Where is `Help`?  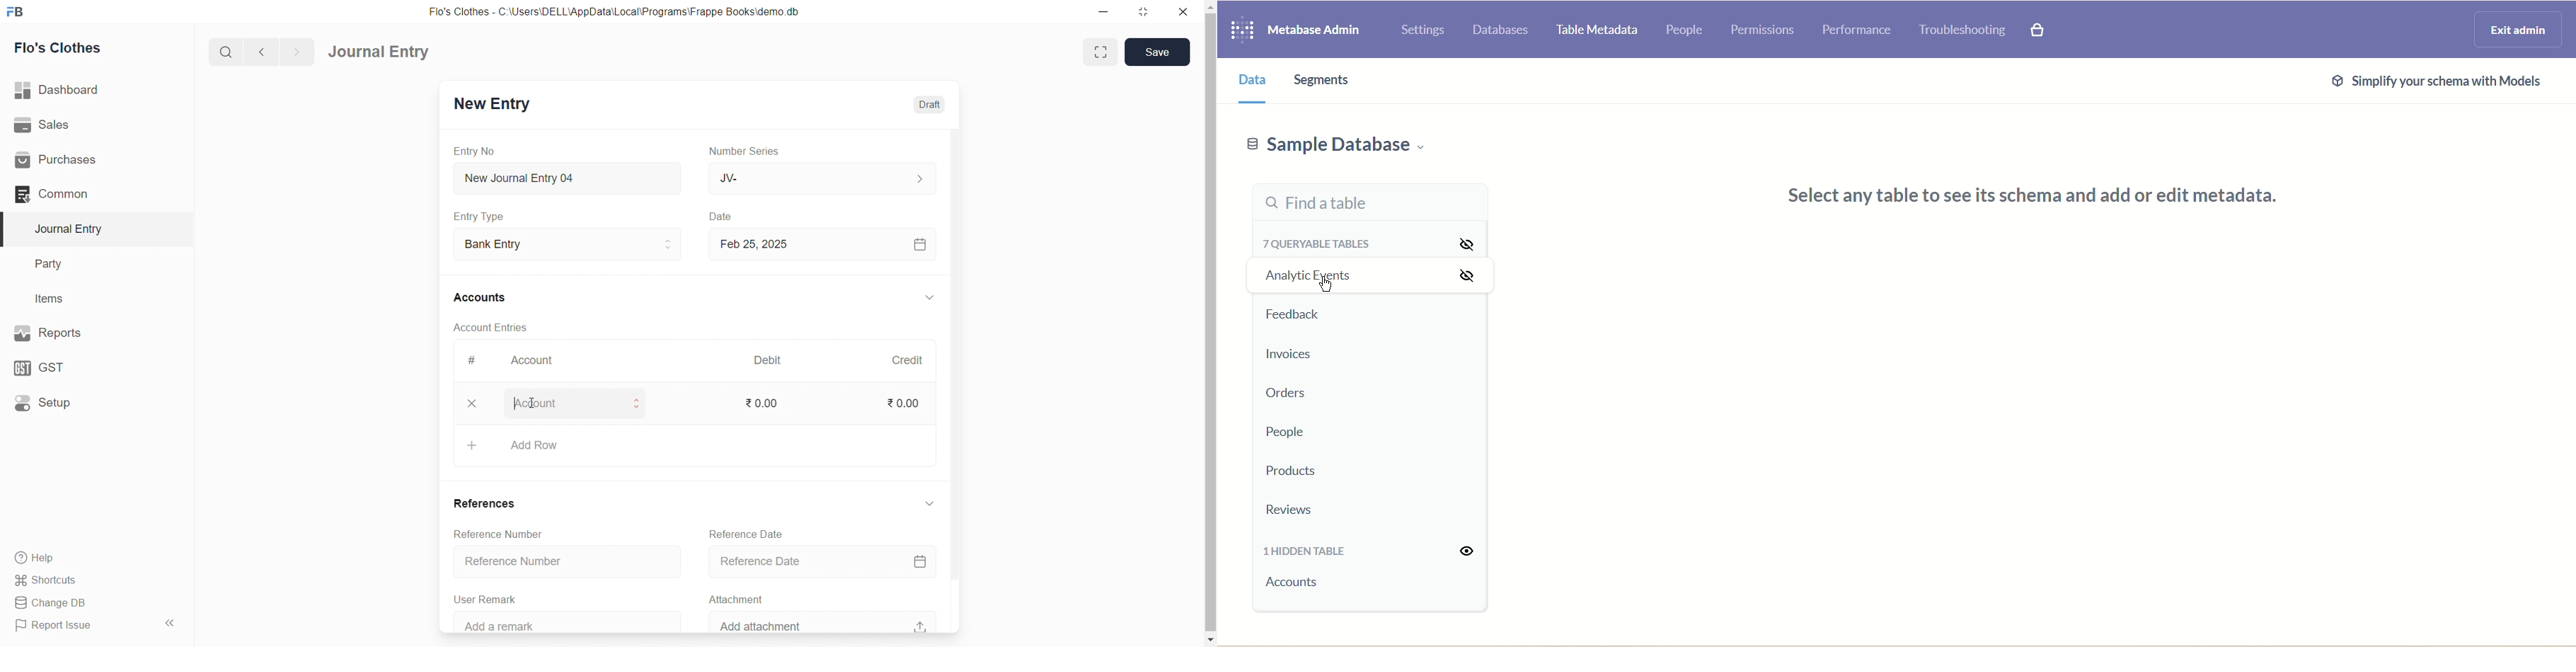 Help is located at coordinates (92, 557).